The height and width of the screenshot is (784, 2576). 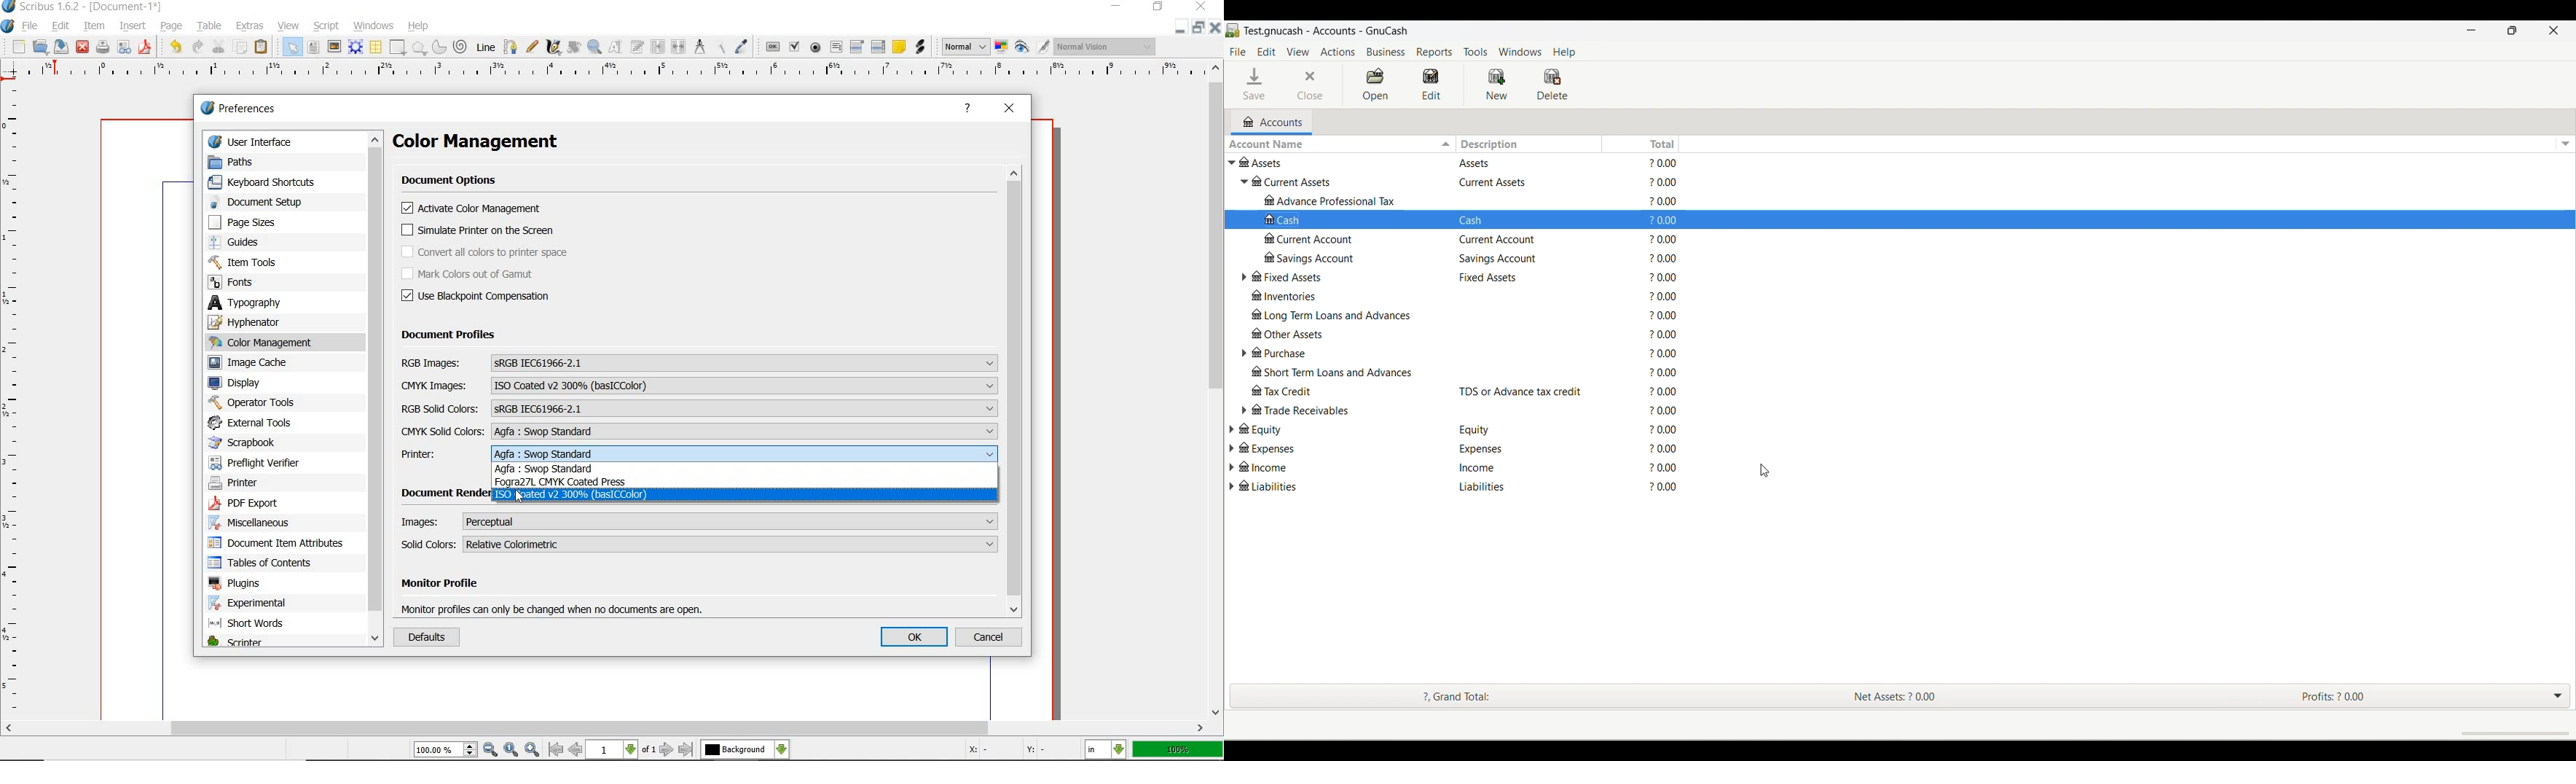 What do you see at coordinates (877, 47) in the screenshot?
I see `pdf list box` at bounding box center [877, 47].